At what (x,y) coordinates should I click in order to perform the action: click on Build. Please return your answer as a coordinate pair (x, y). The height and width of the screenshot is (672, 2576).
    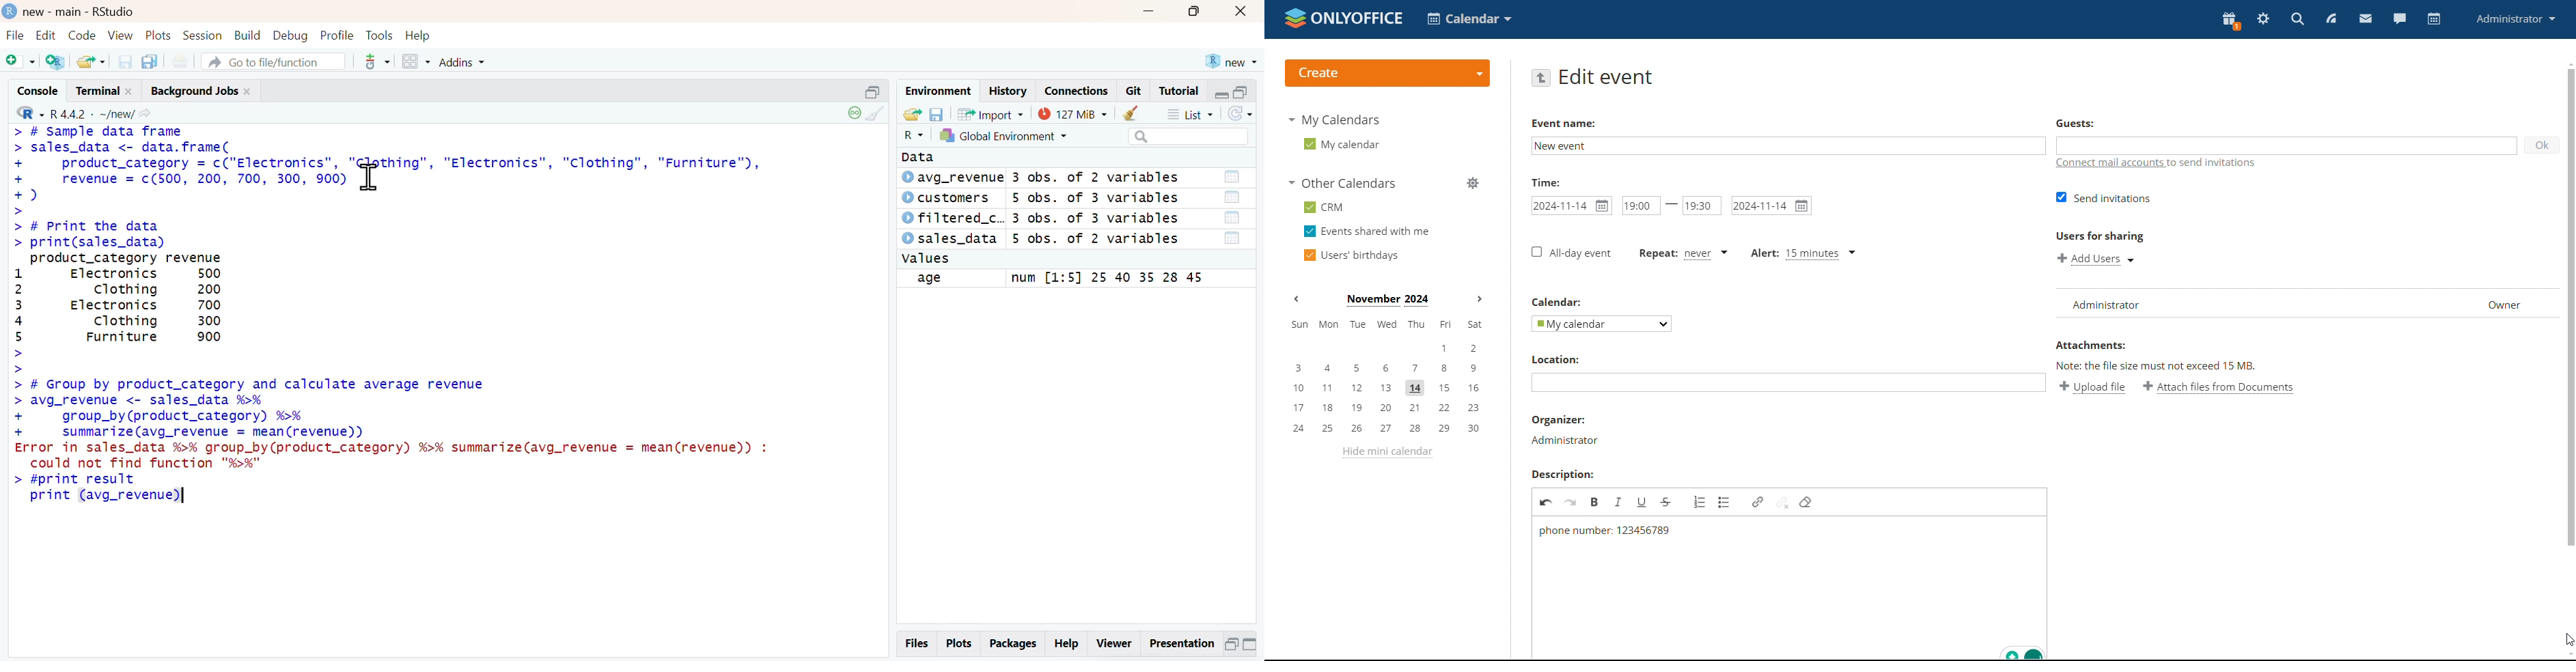
    Looking at the image, I should click on (249, 36).